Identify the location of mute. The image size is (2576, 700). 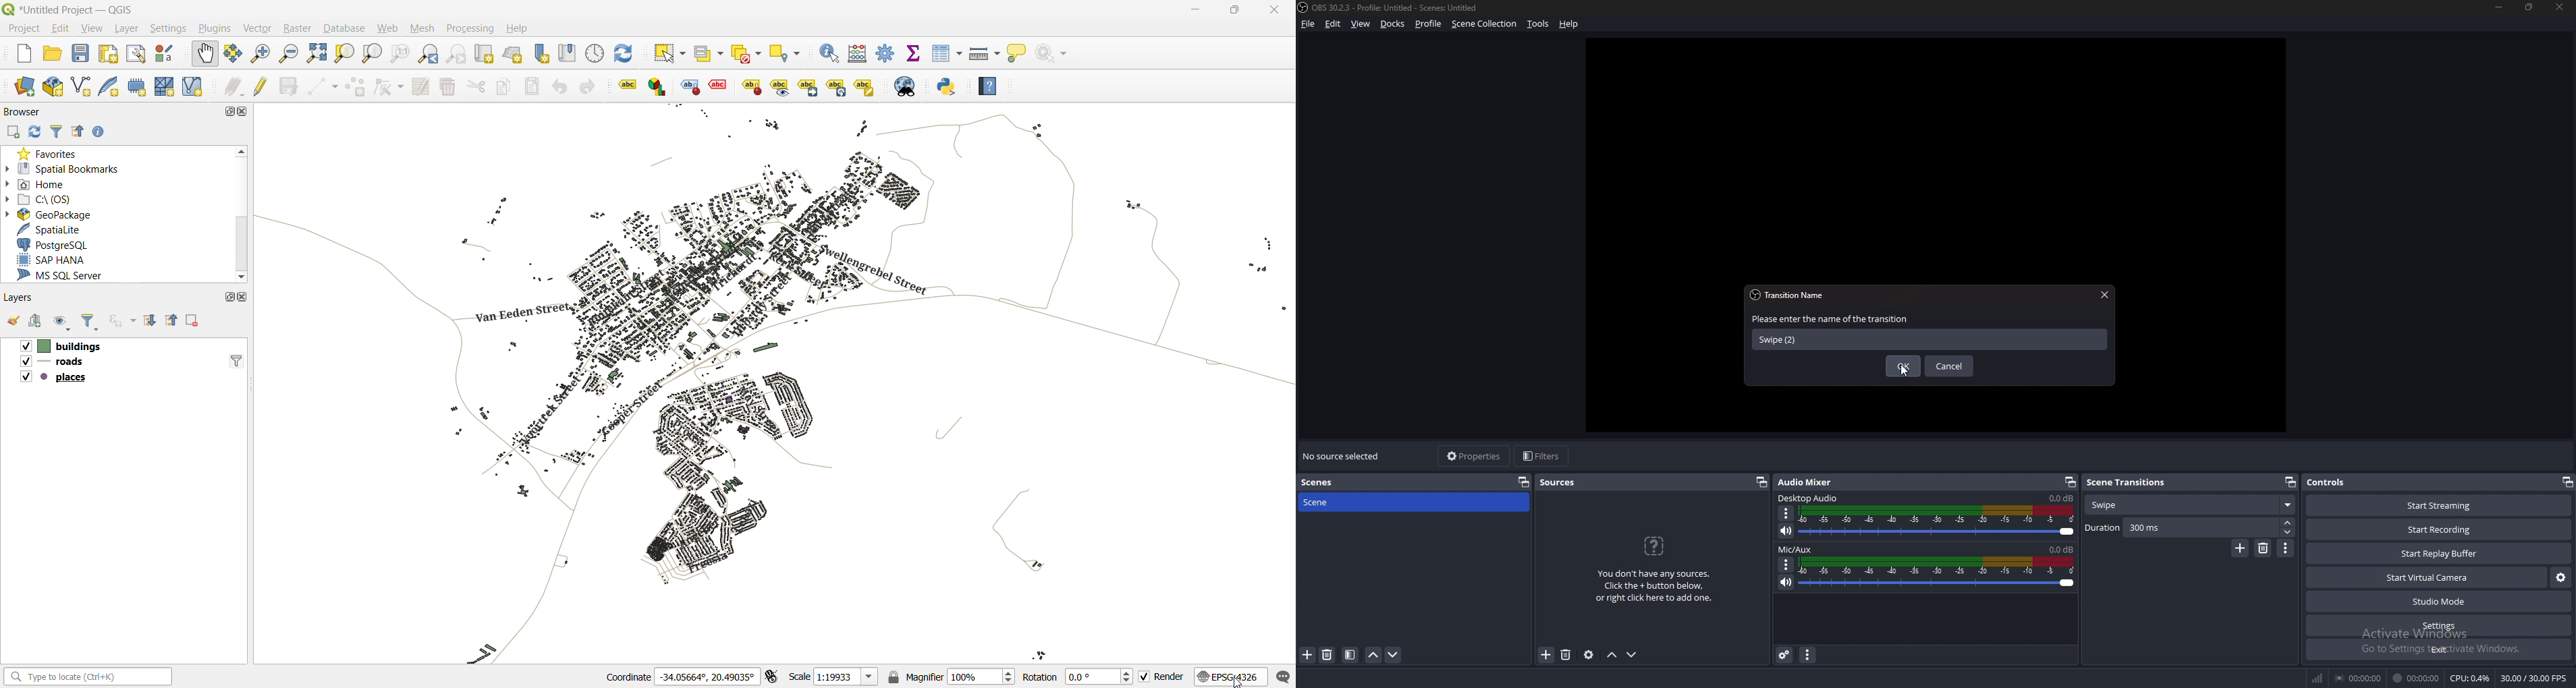
(1787, 532).